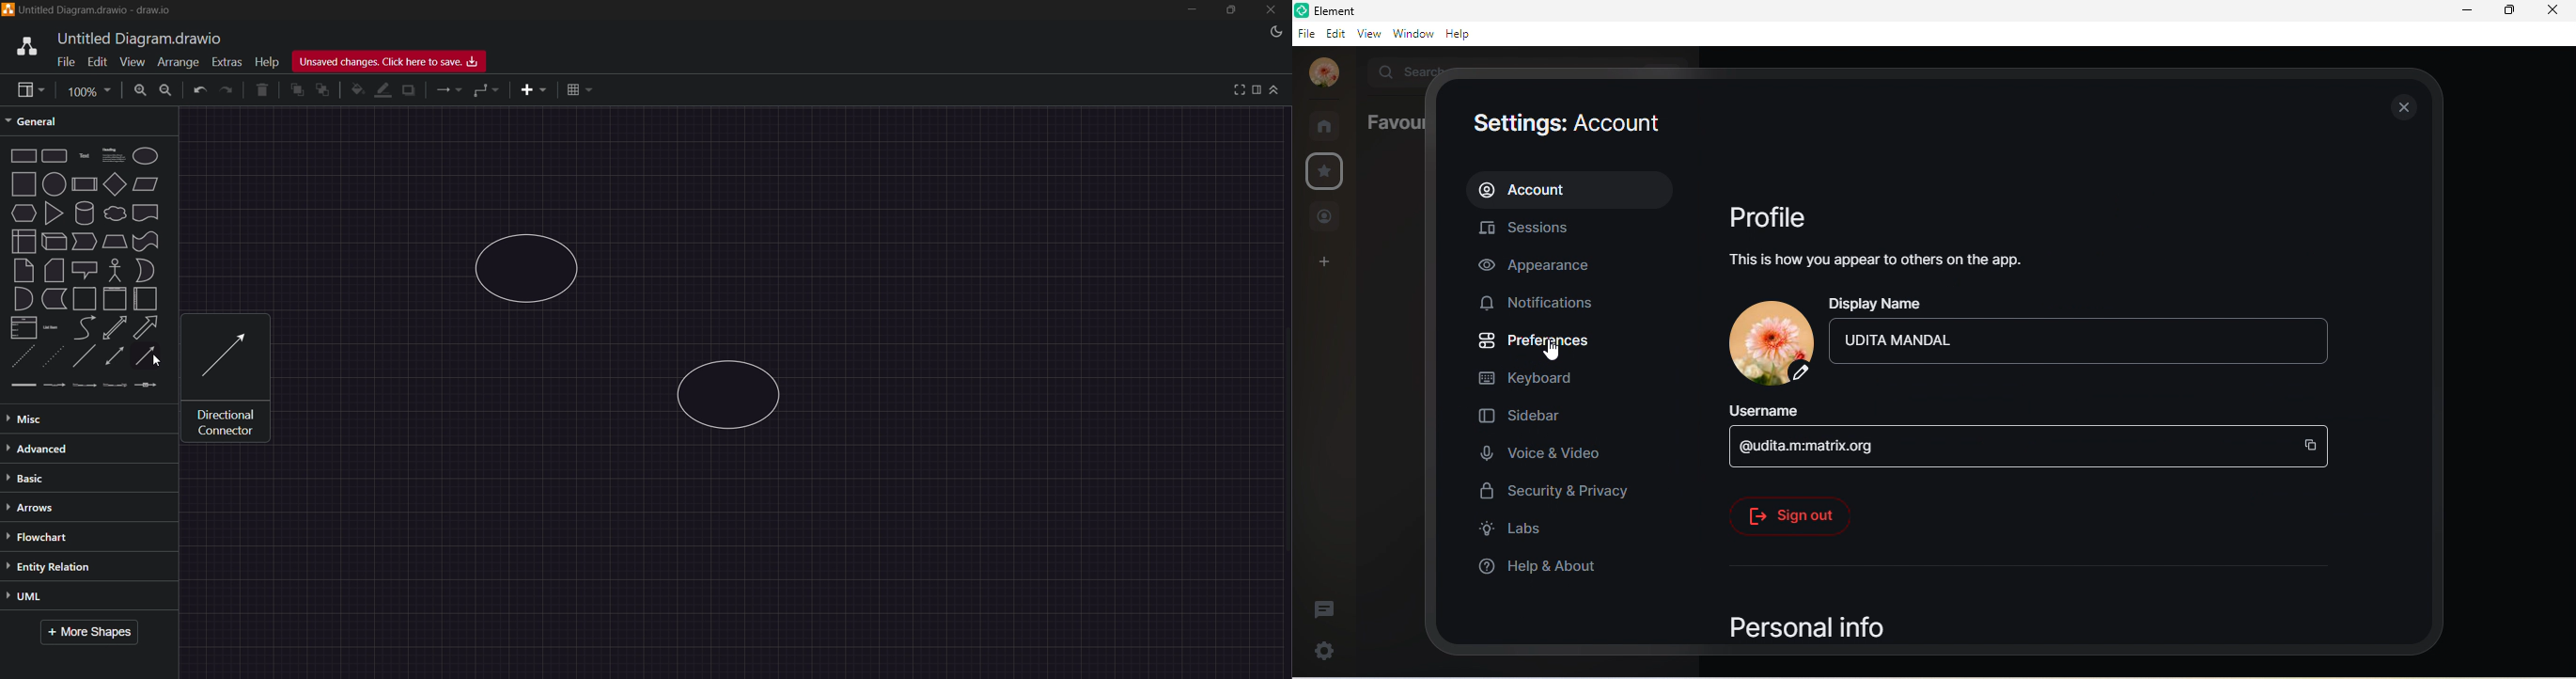  Describe the element at coordinates (94, 61) in the screenshot. I see `Edit` at that location.